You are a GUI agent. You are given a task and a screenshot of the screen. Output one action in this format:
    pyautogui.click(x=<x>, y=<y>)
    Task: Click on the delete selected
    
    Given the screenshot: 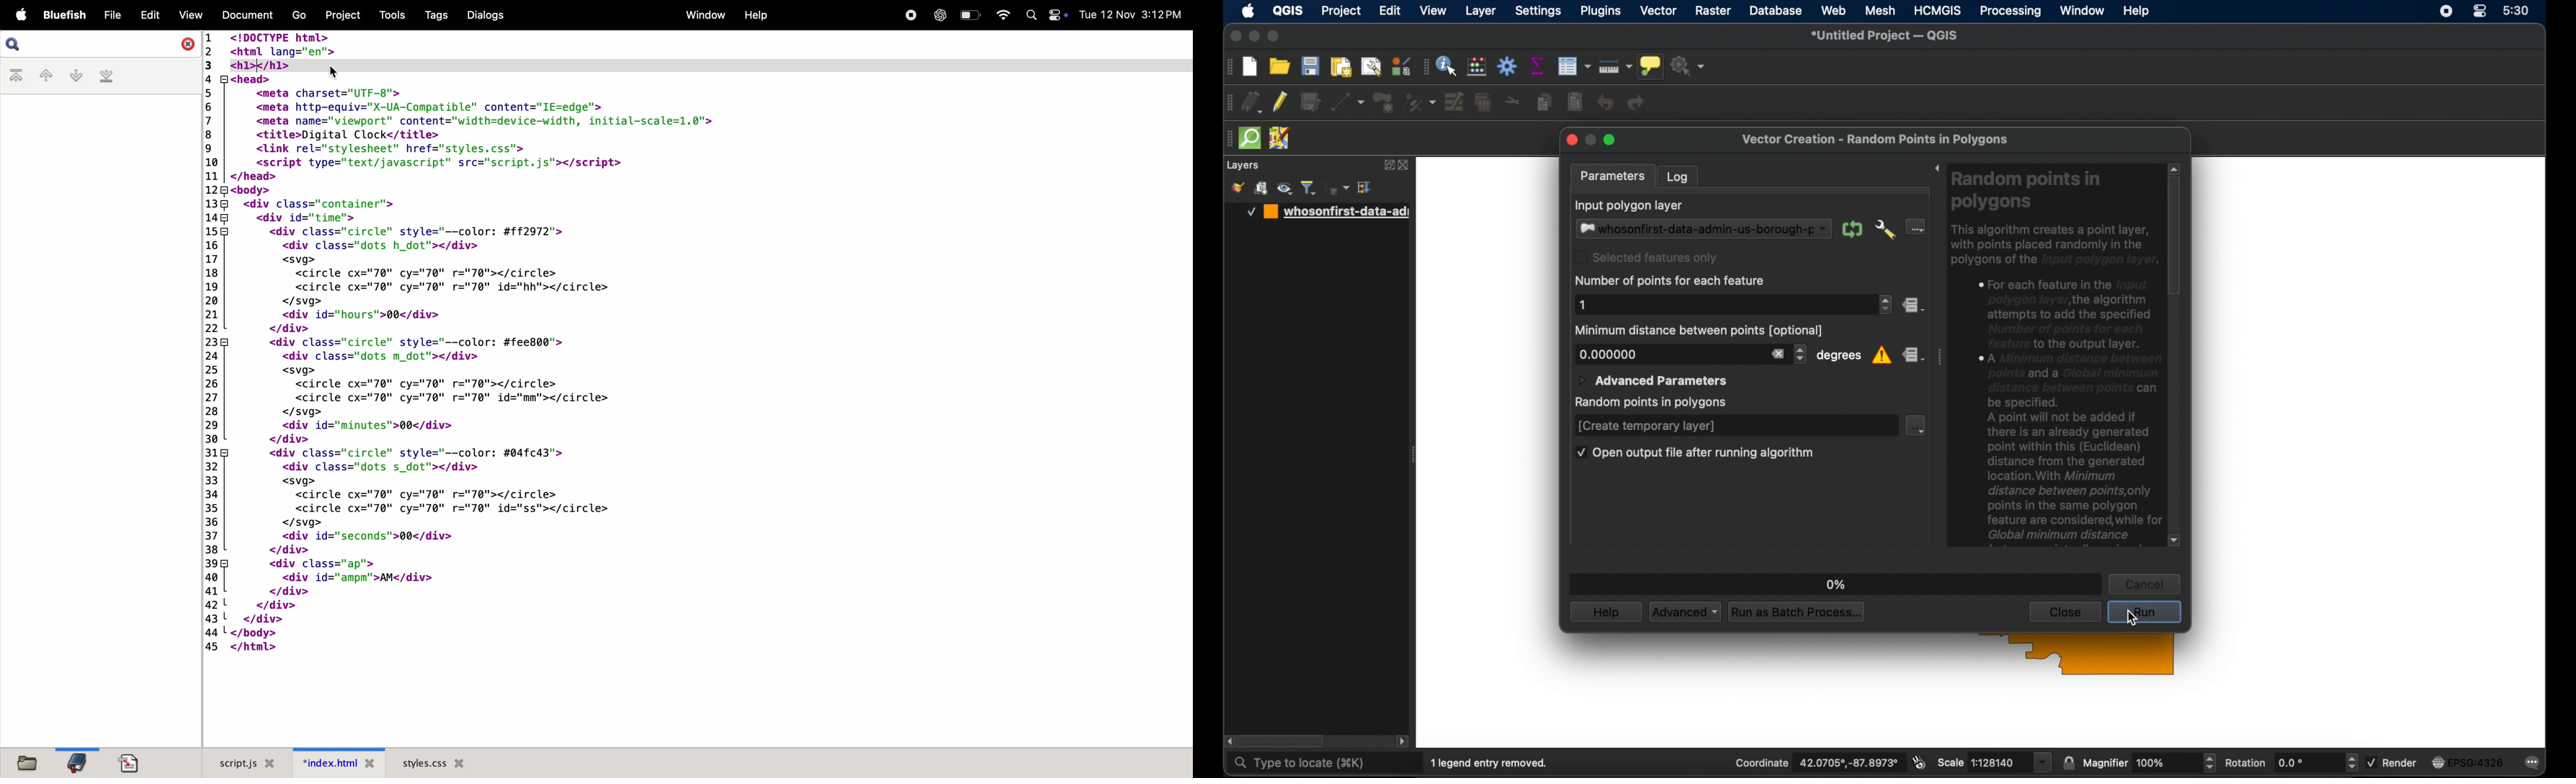 What is the action you would take?
    pyautogui.click(x=1484, y=101)
    